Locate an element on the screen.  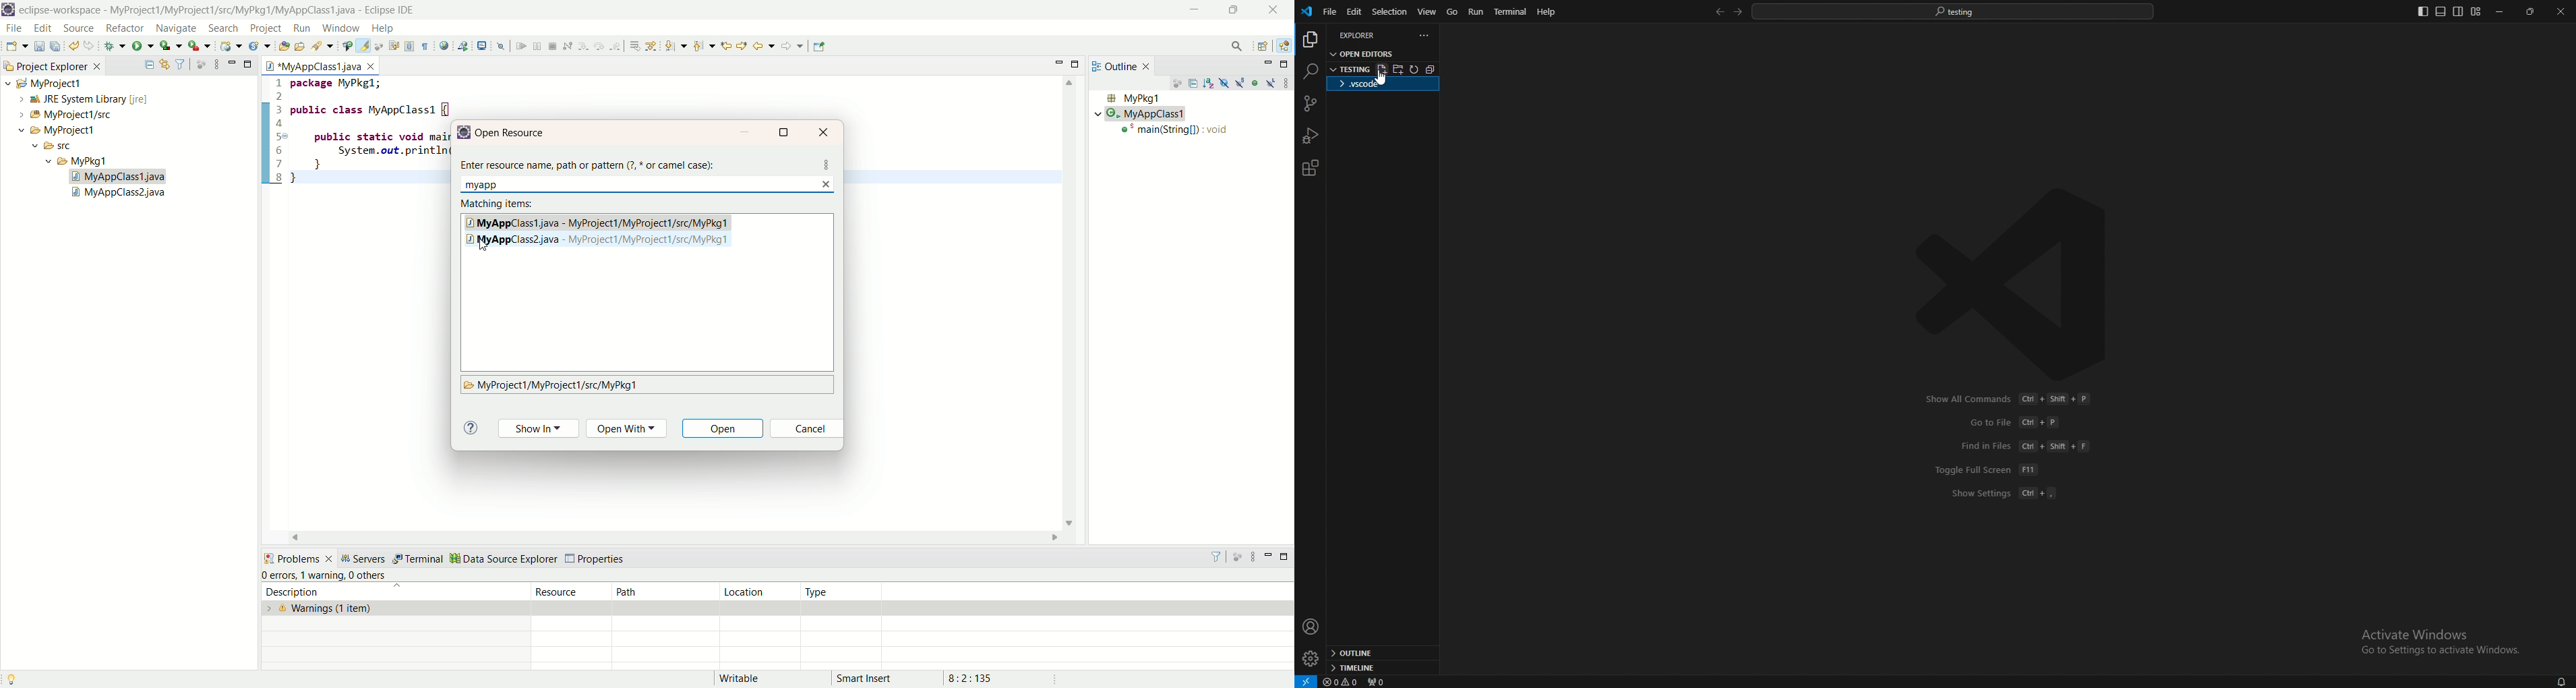
open is located at coordinates (725, 430).